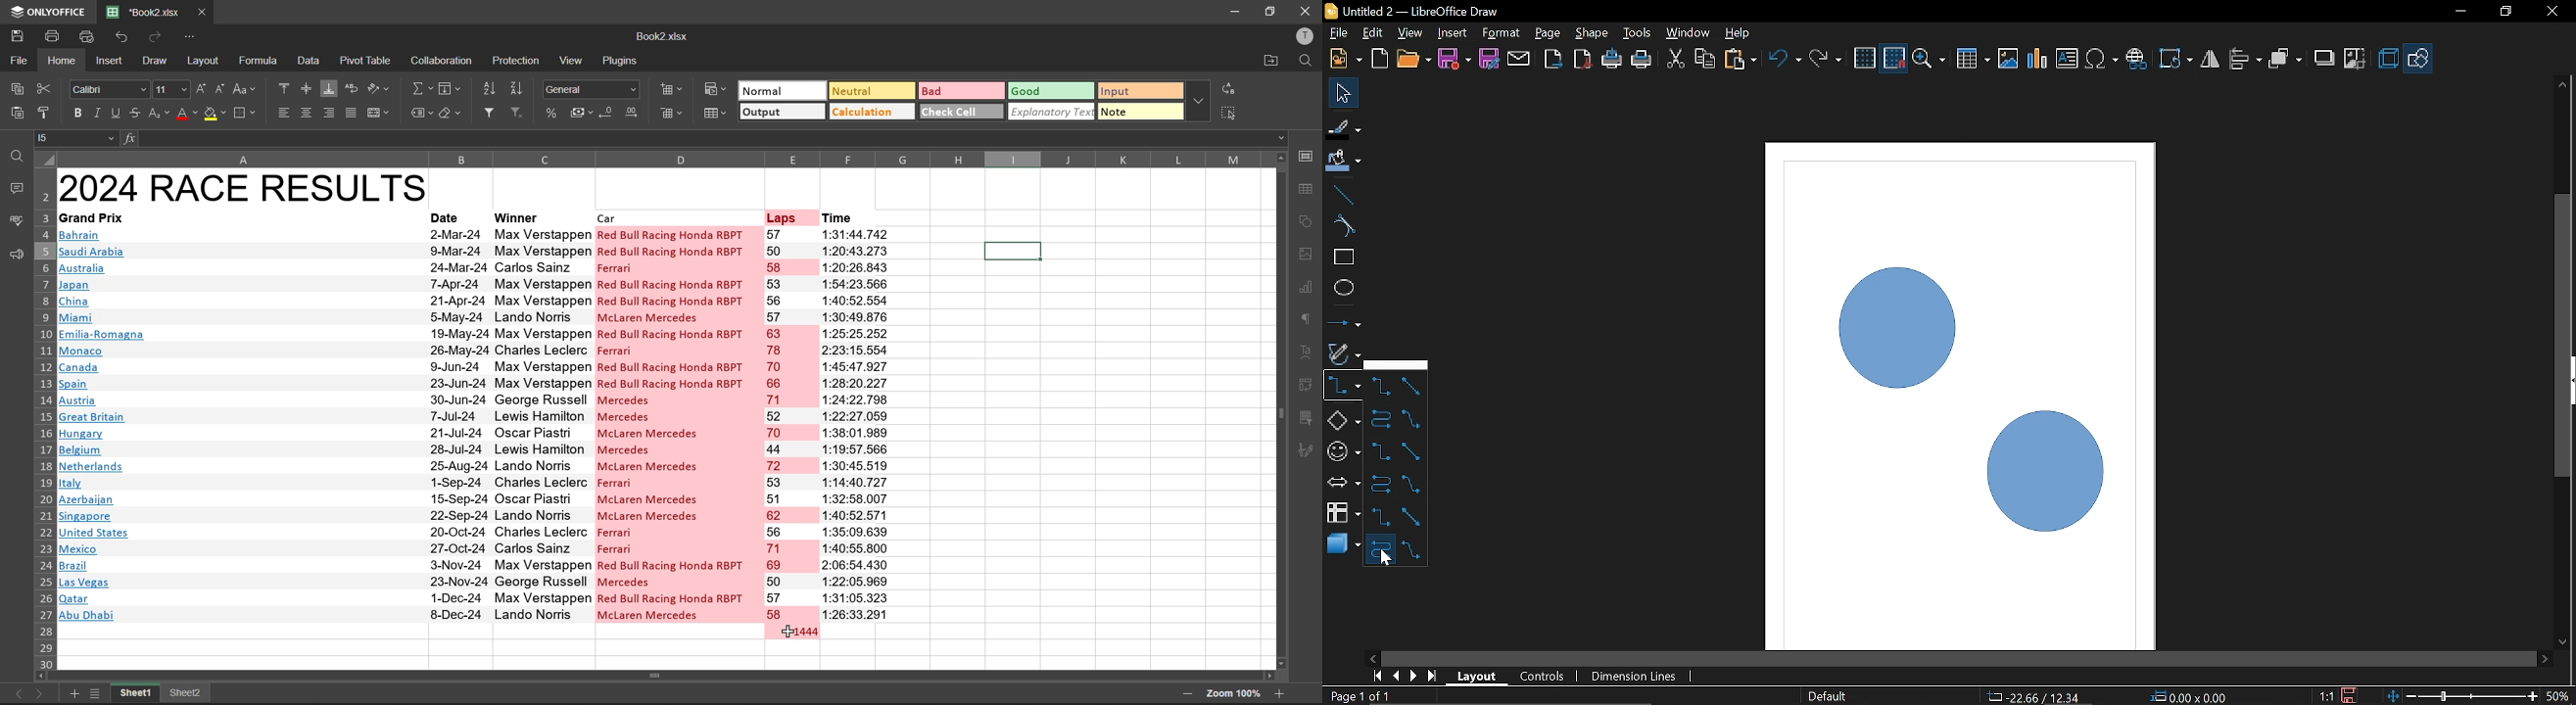 This screenshot has width=2576, height=728. I want to click on Location, so click(2192, 696).